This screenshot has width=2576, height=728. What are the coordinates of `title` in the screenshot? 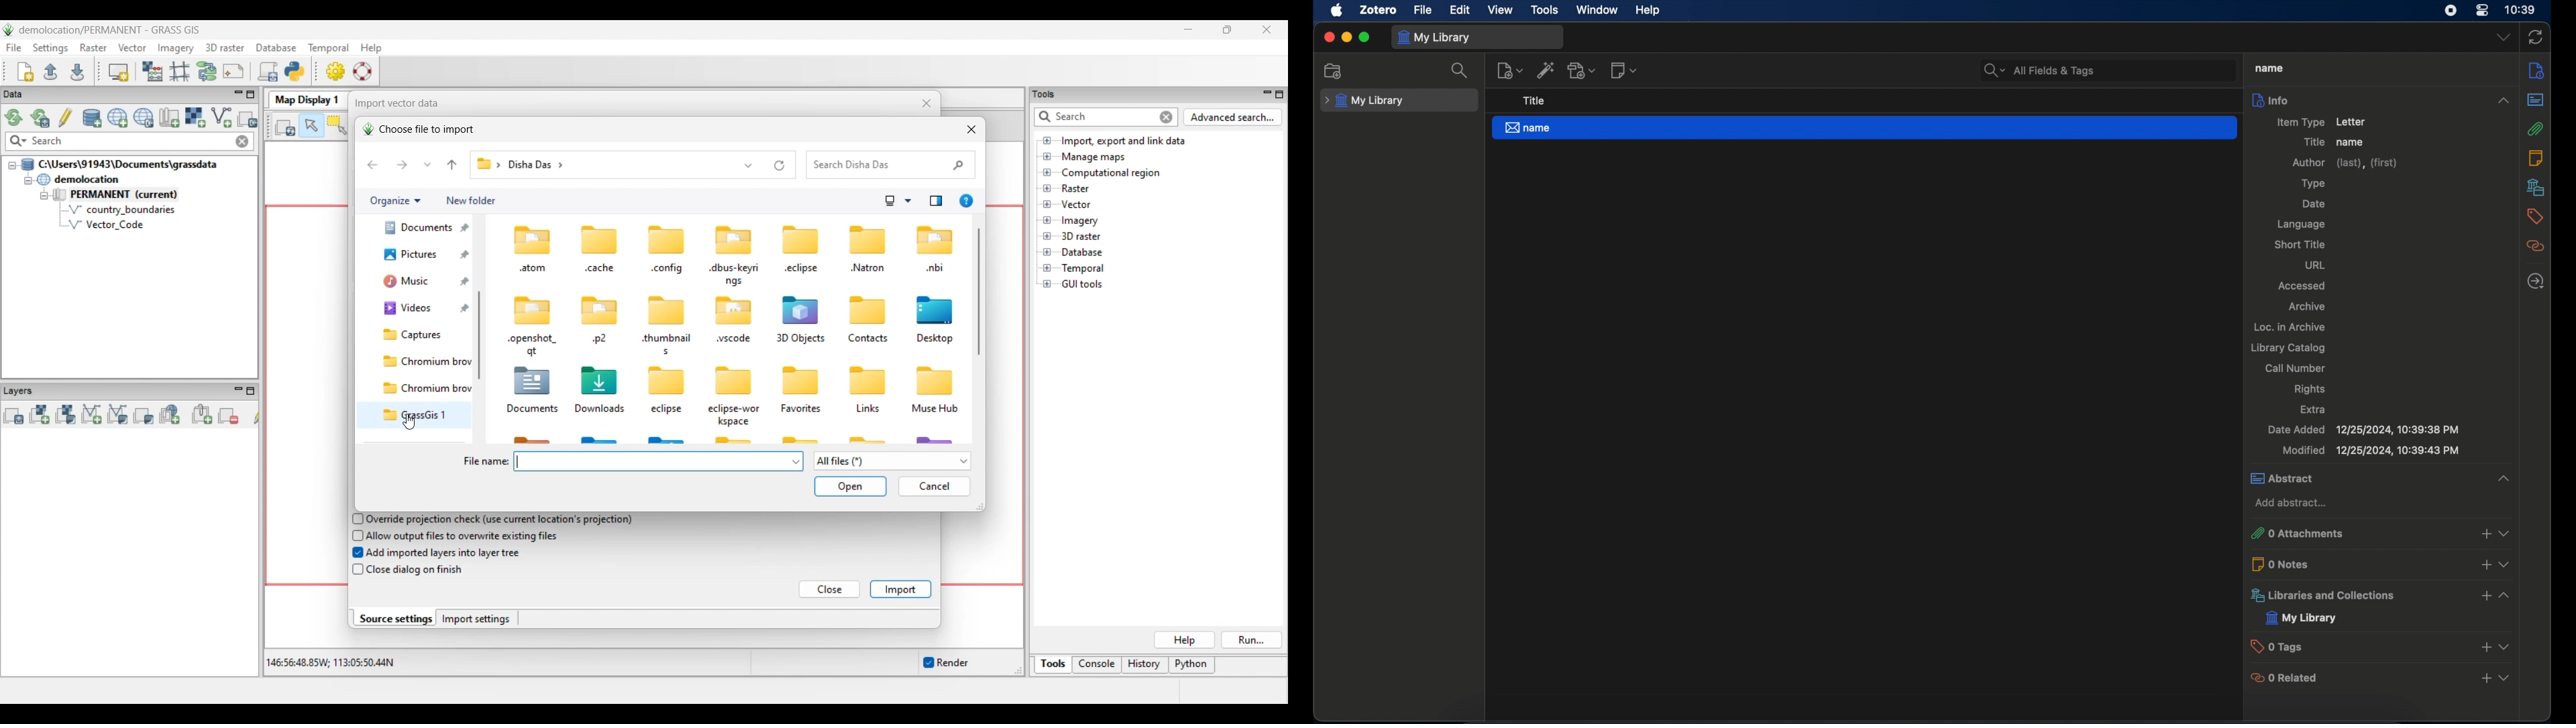 It's located at (1534, 101).